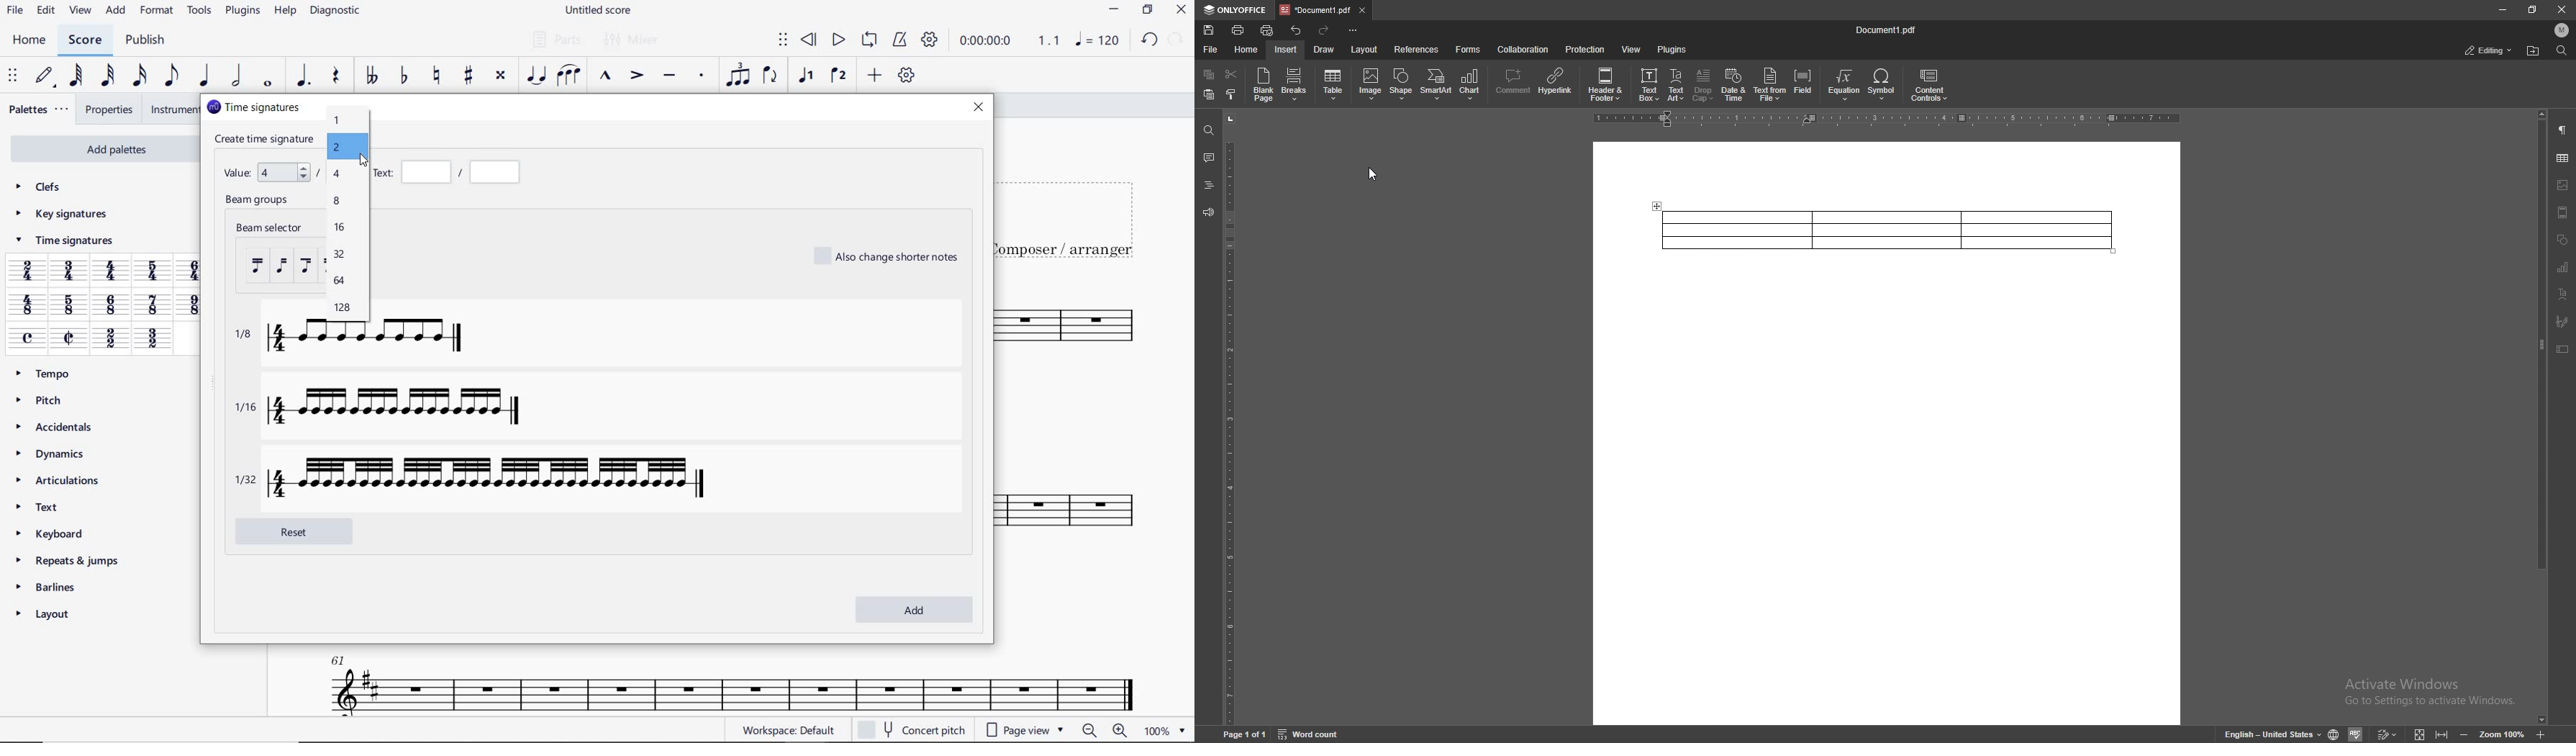 The width and height of the screenshot is (2576, 756). Describe the element at coordinates (265, 138) in the screenshot. I see `create time signature` at that location.